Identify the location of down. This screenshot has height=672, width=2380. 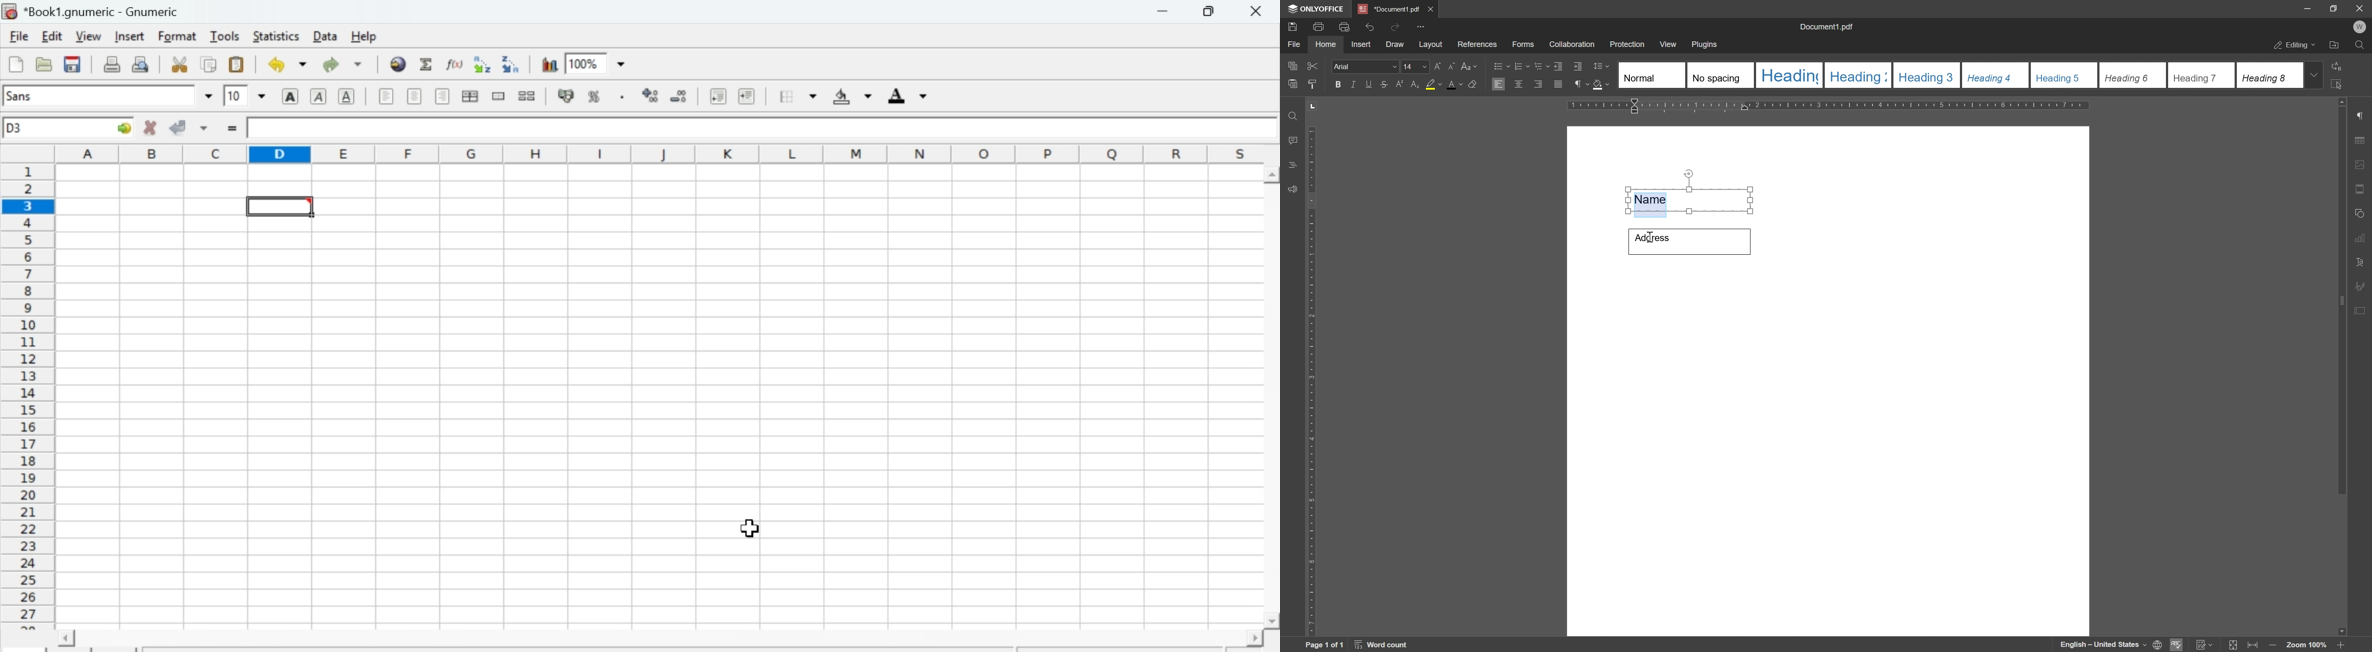
(207, 96).